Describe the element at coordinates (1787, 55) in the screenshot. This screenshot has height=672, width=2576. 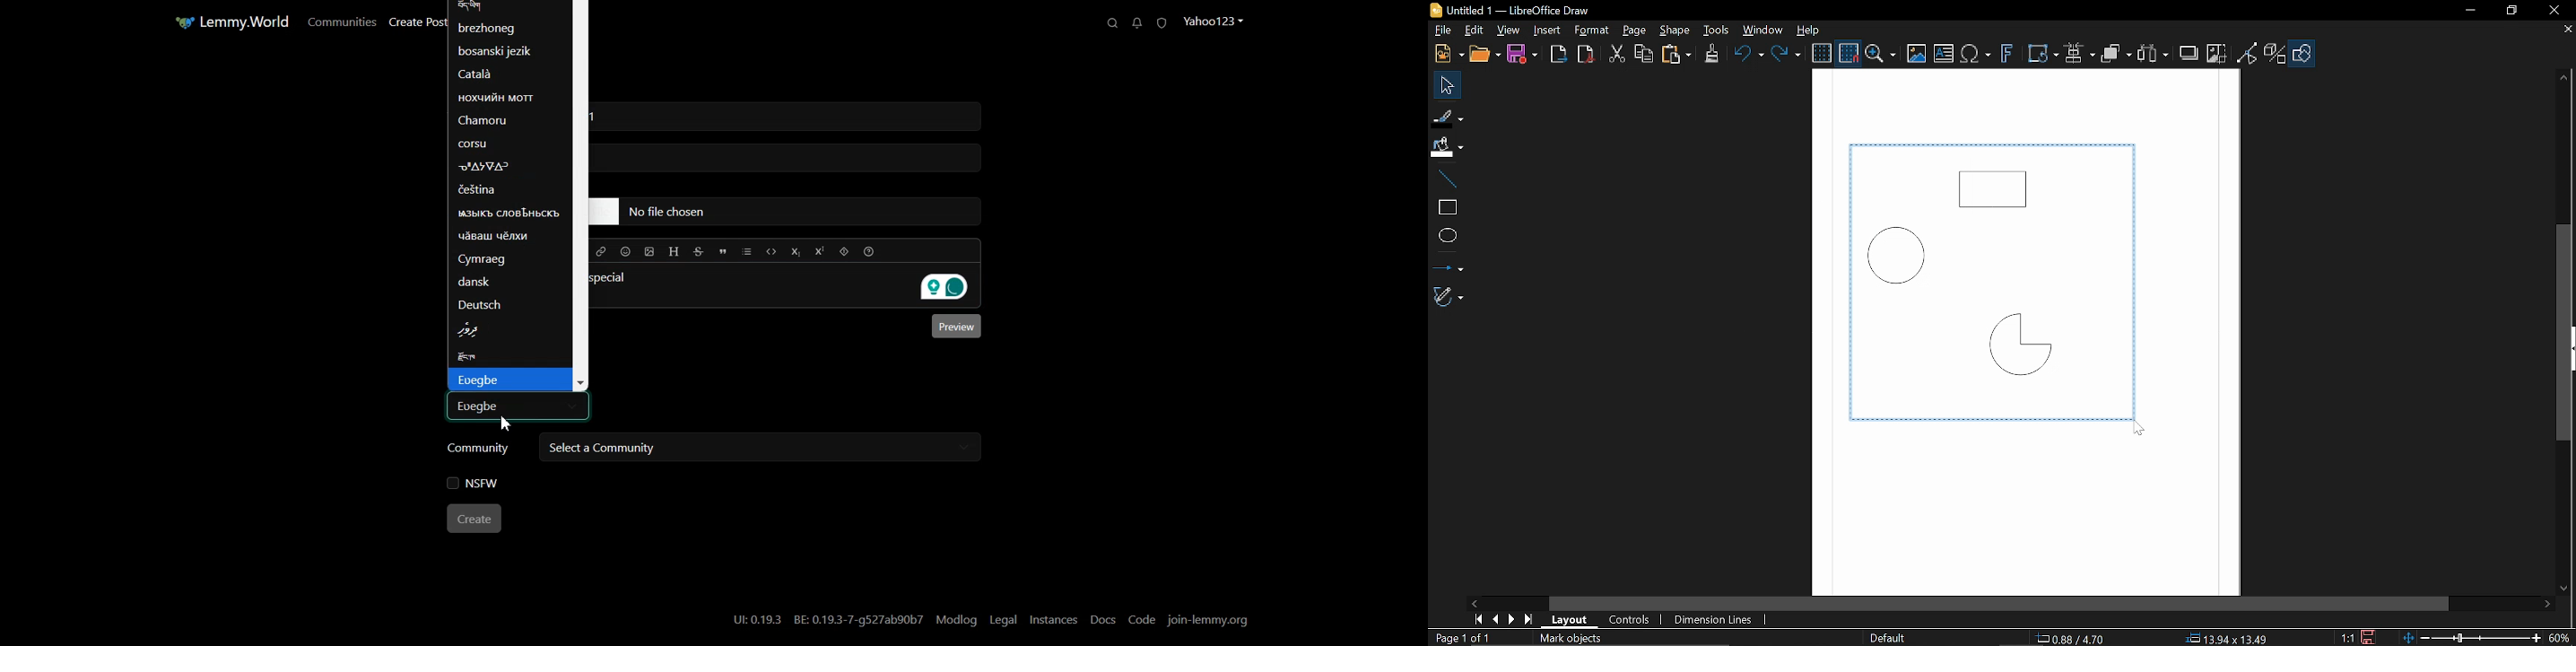
I see `Redo` at that location.